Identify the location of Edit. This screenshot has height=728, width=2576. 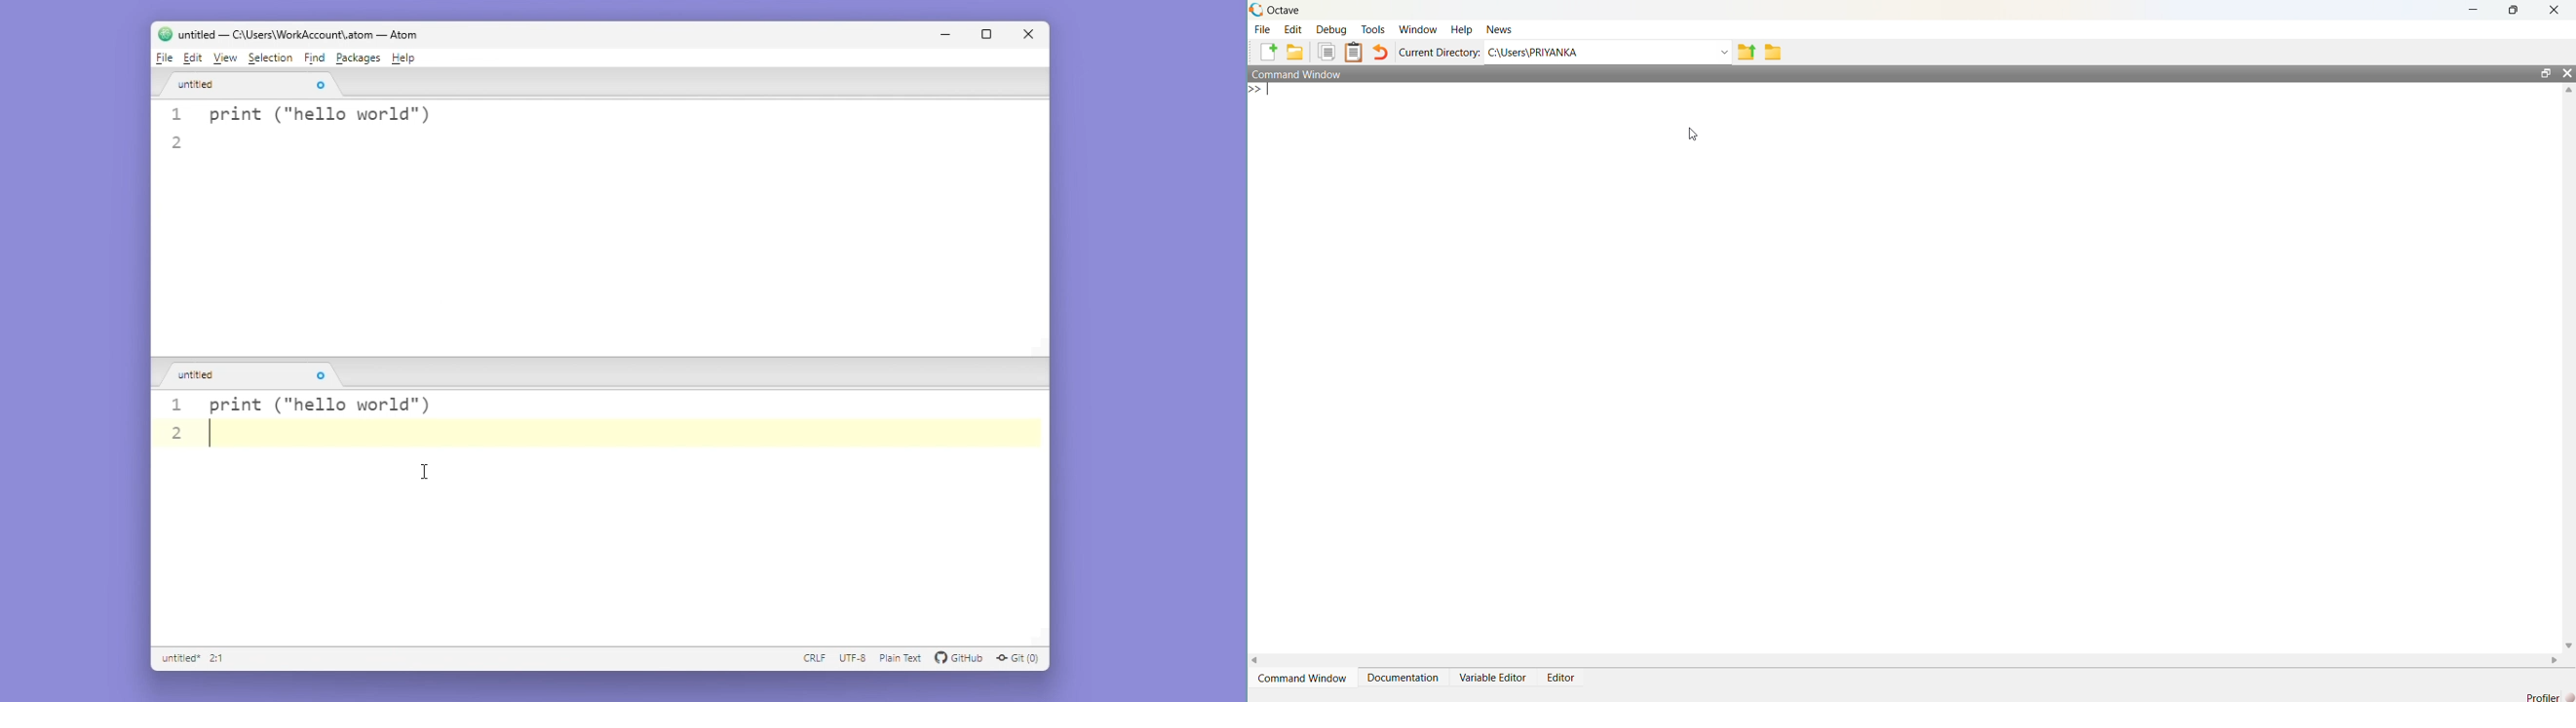
(1295, 29).